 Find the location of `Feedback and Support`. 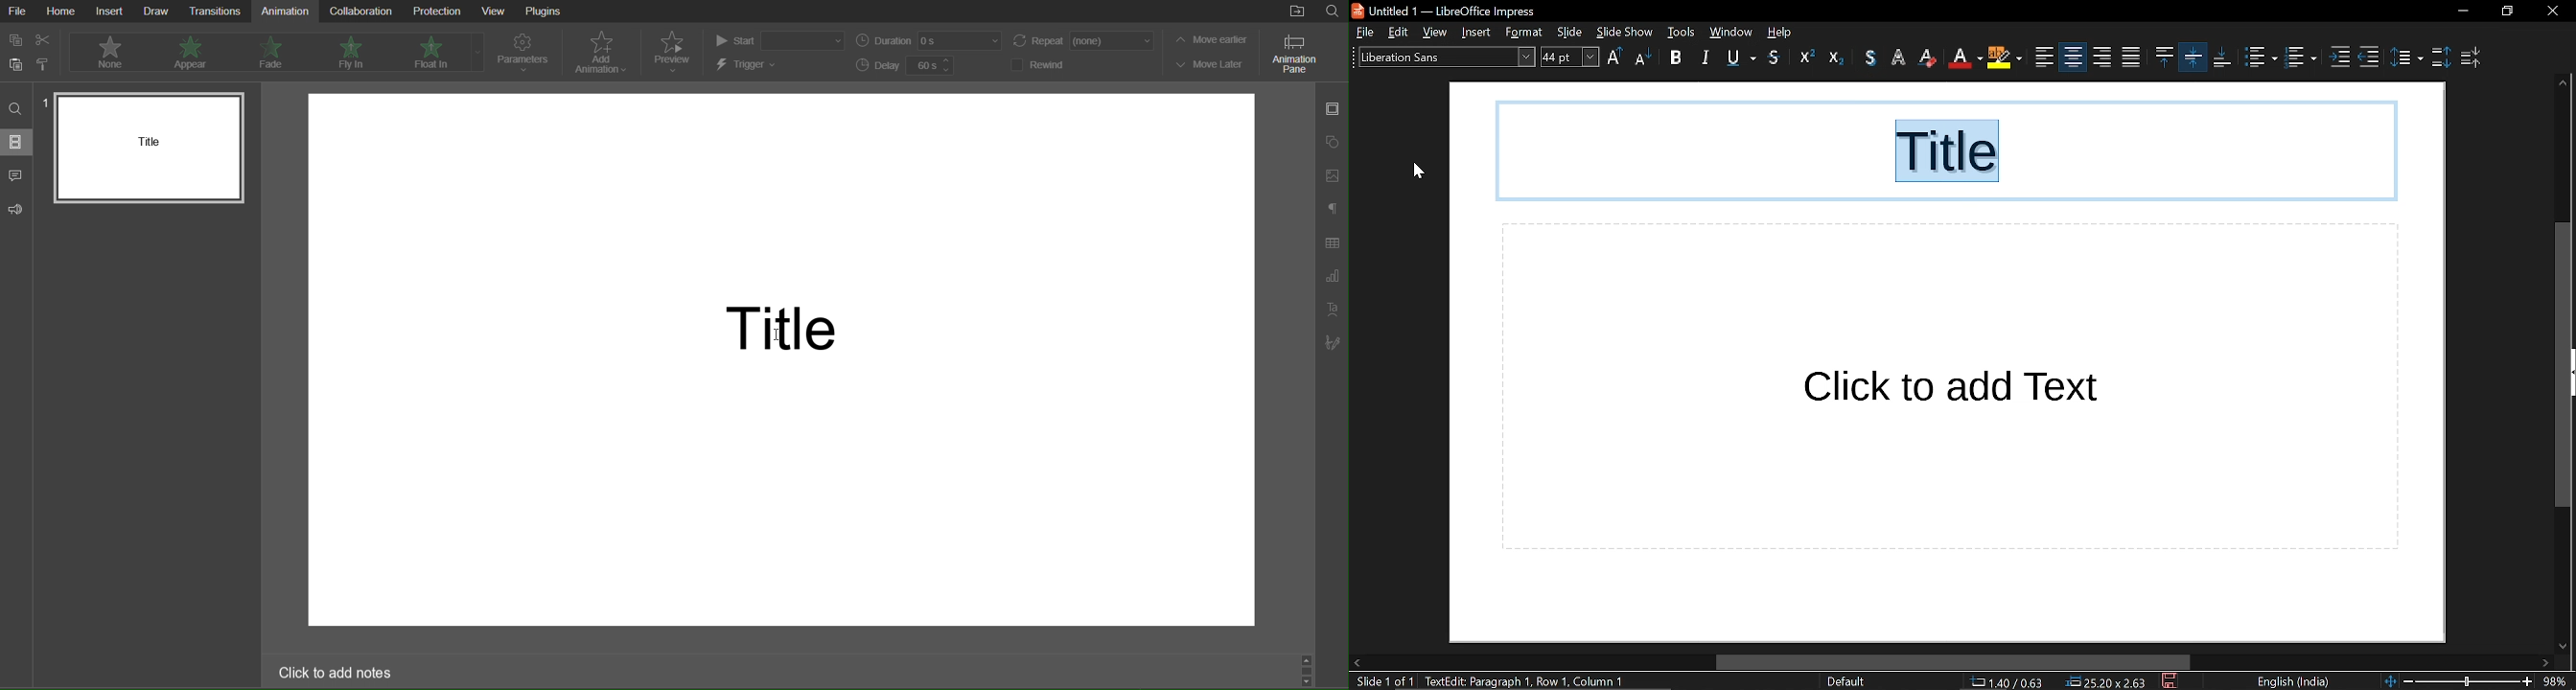

Feedback and Support is located at coordinates (17, 207).